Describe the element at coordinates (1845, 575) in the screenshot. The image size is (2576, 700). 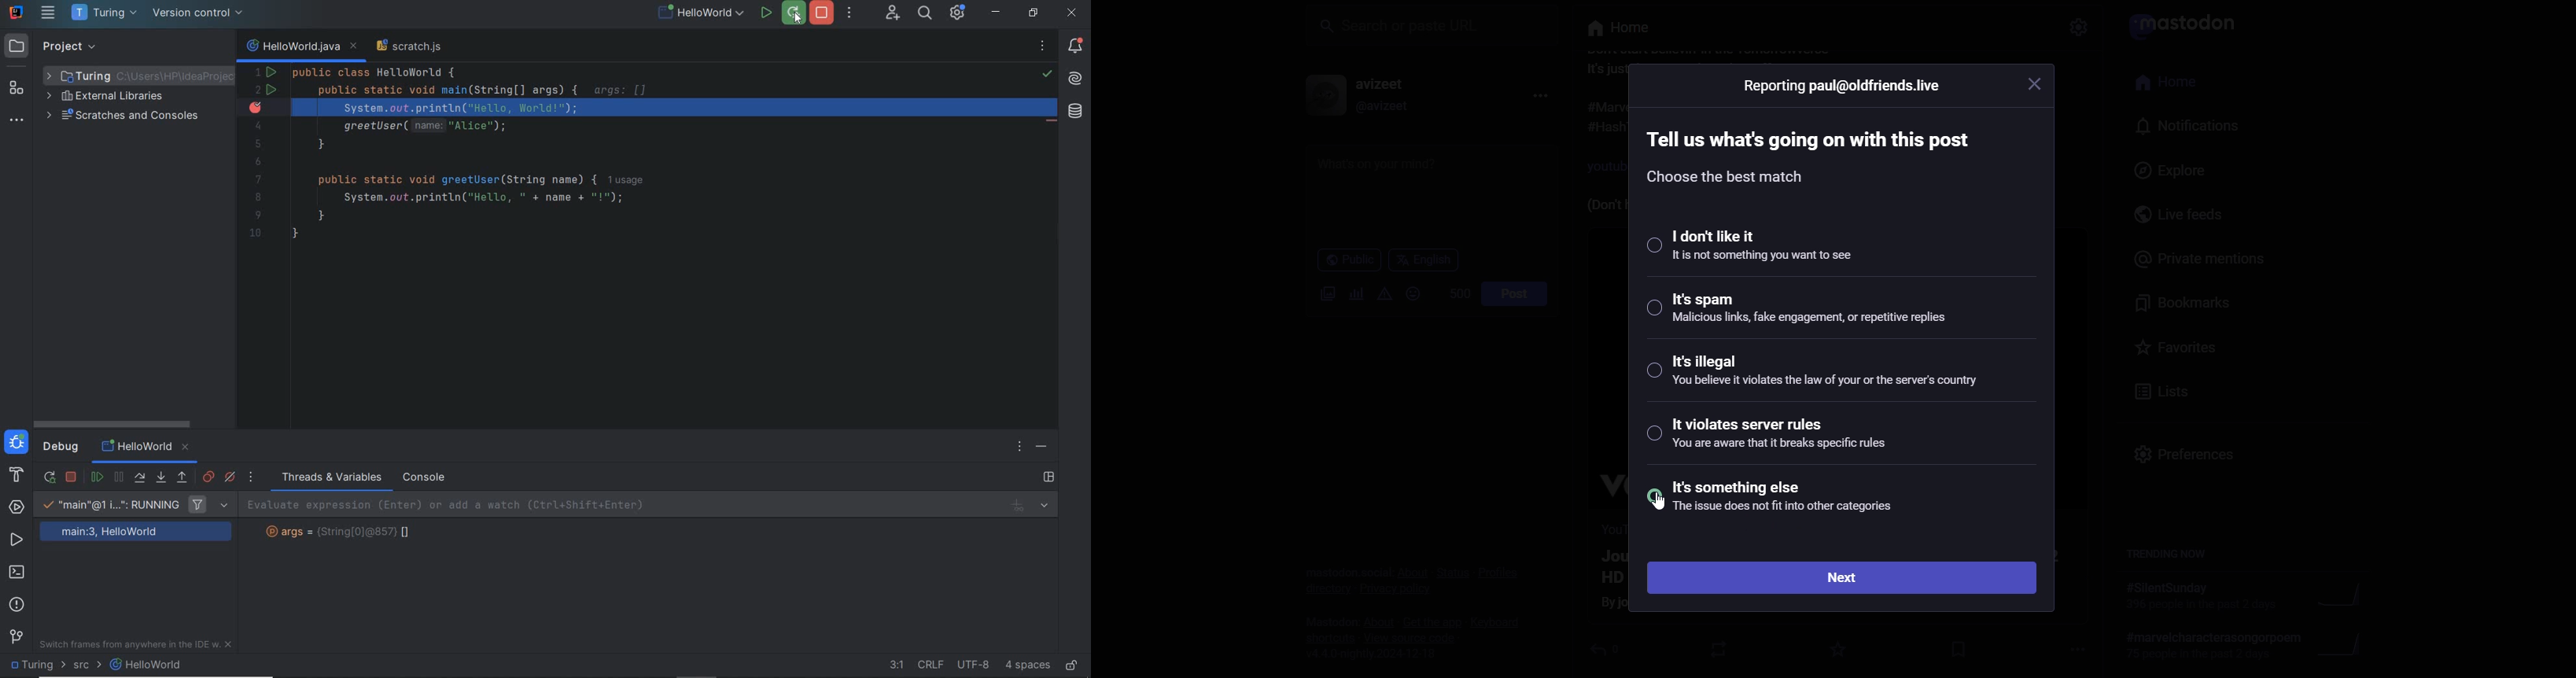
I see `next` at that location.